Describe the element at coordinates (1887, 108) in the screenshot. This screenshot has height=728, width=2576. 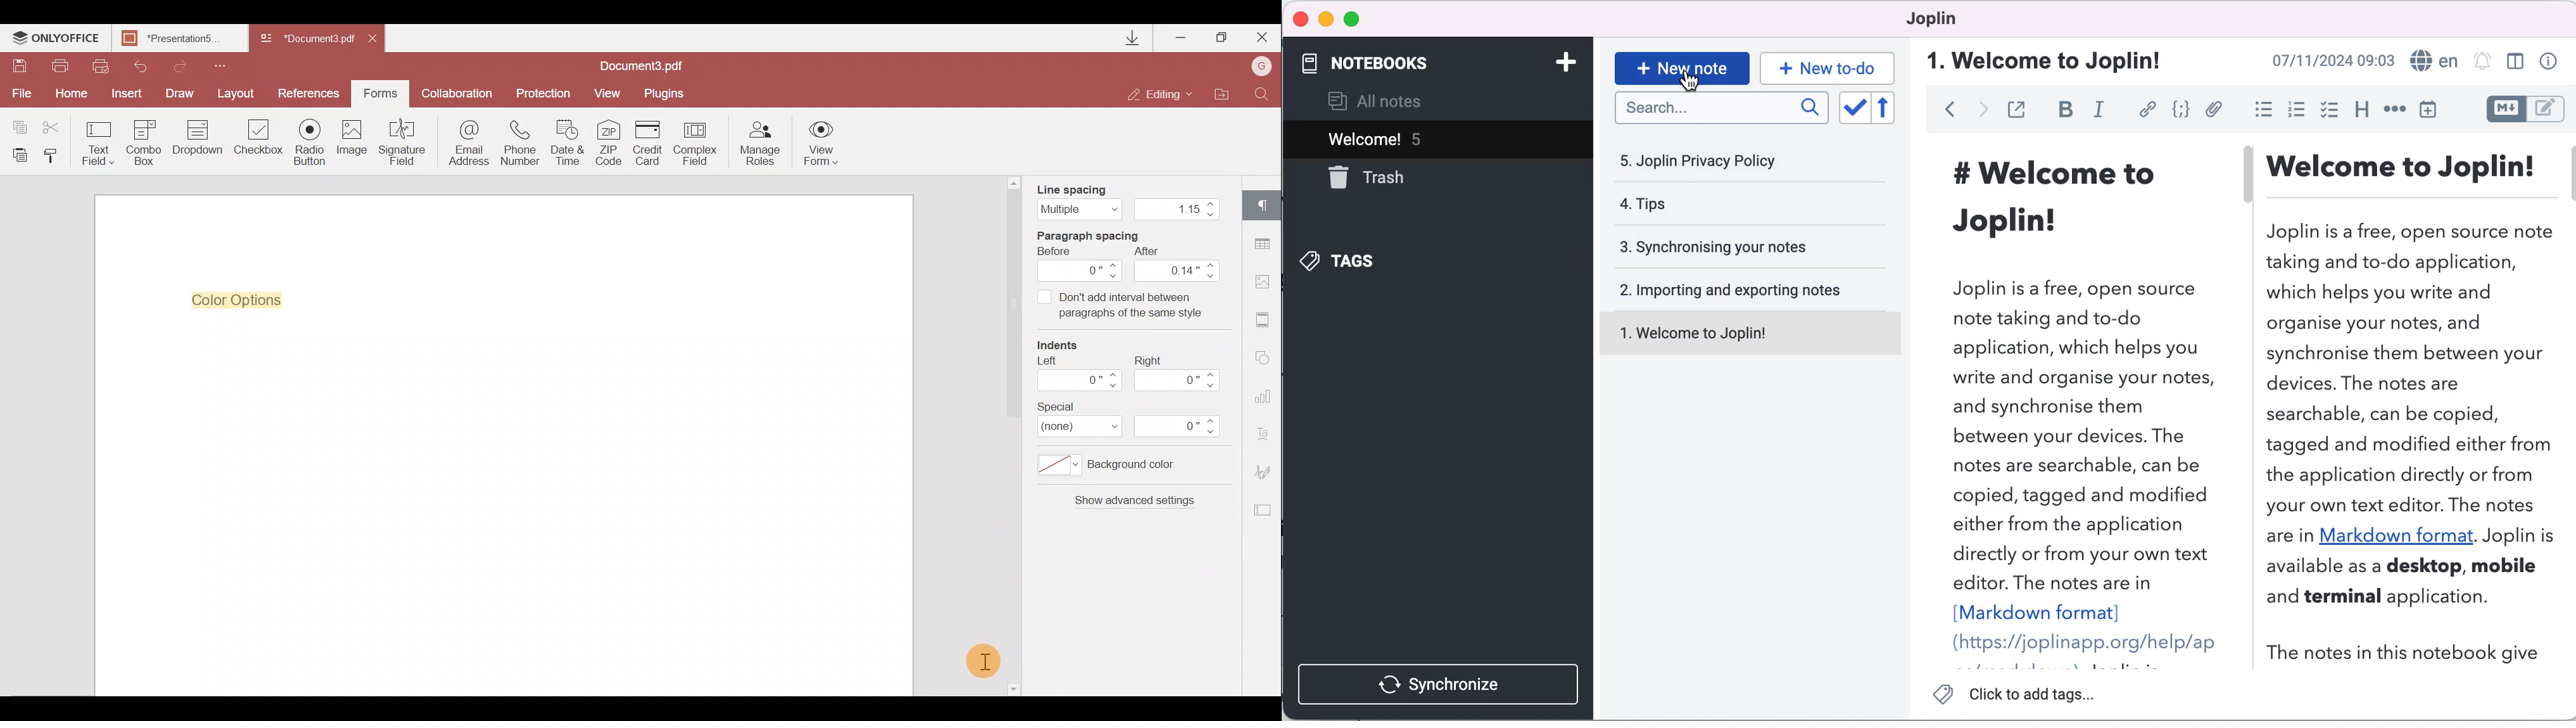
I see `reverse sort order` at that location.